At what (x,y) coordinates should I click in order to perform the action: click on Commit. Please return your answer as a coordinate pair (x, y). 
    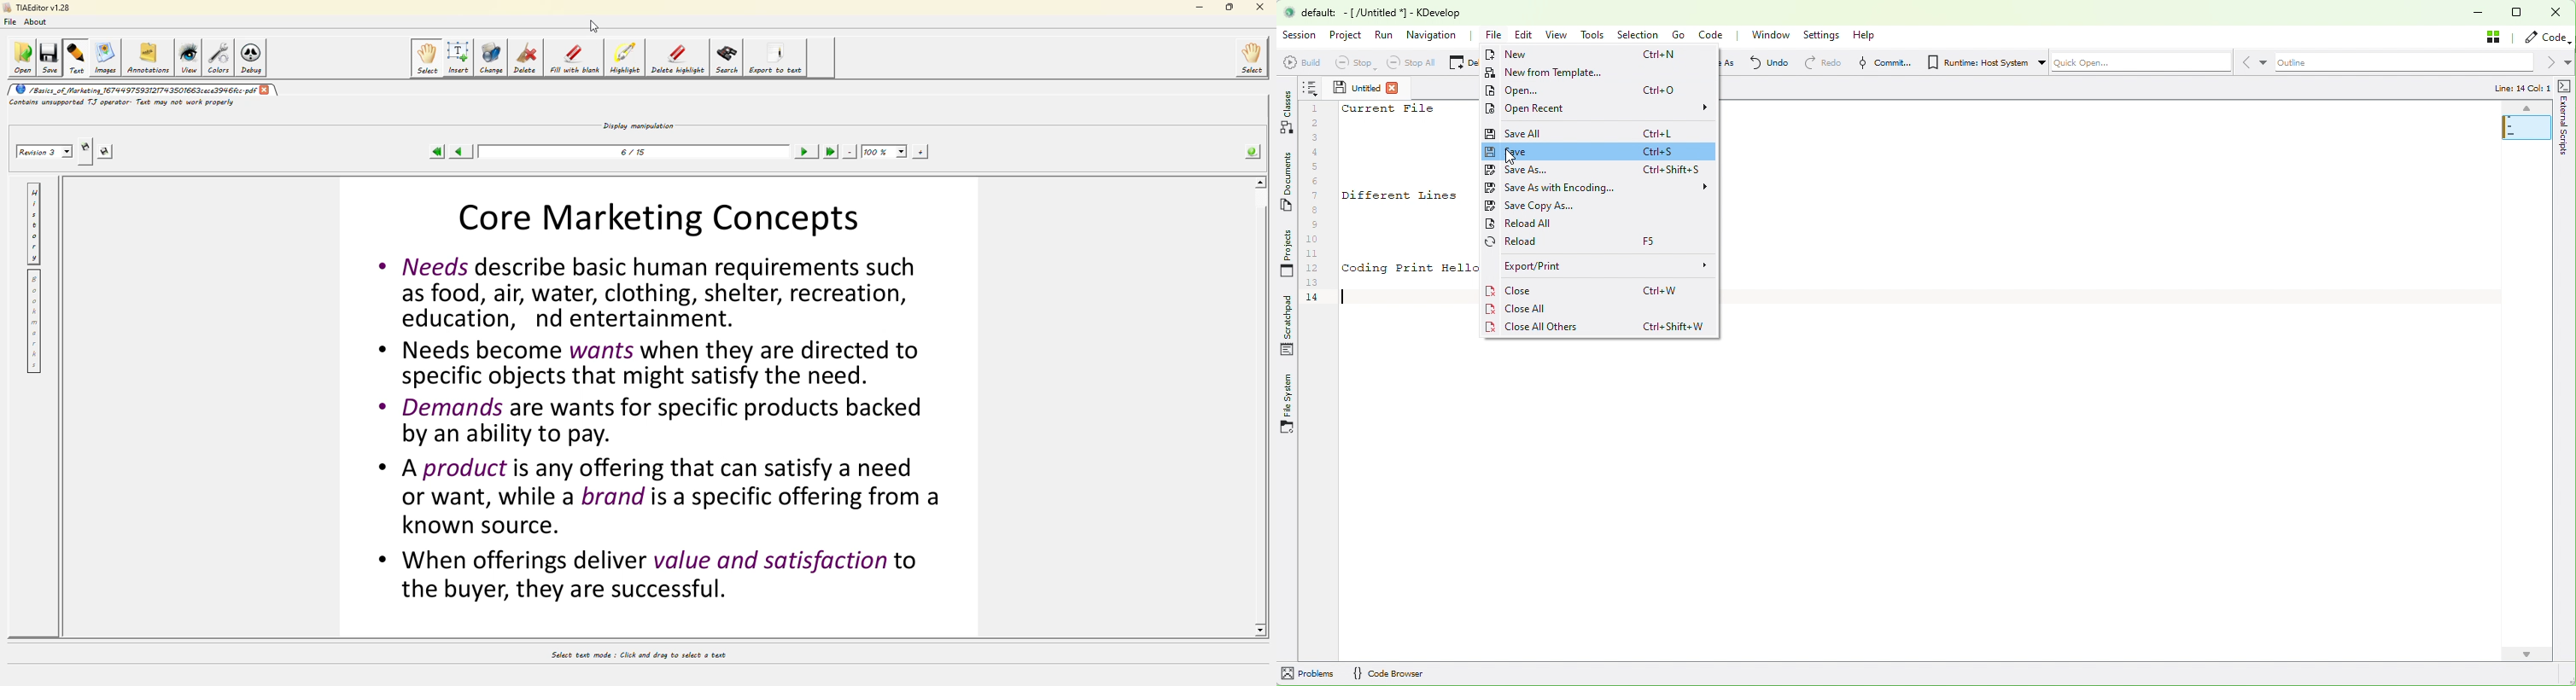
    Looking at the image, I should click on (1880, 63).